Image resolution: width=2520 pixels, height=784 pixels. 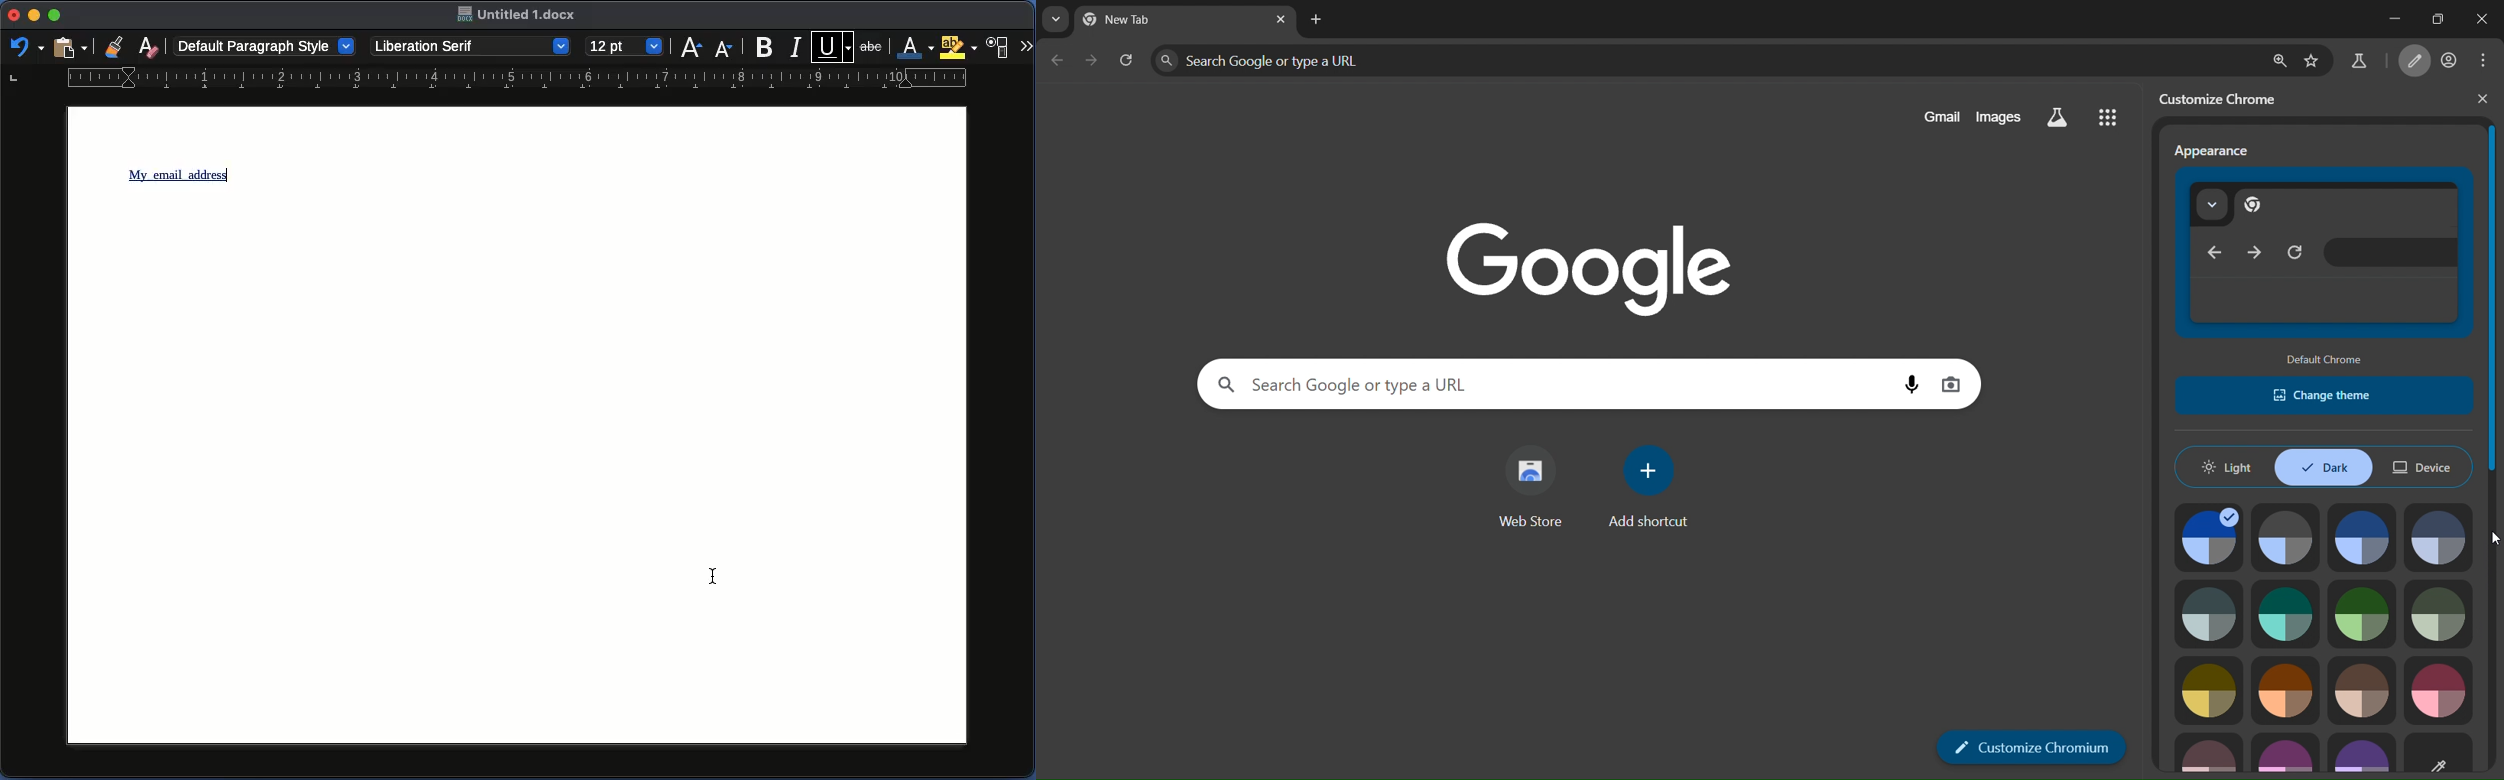 I want to click on customize chromium, so click(x=2225, y=98).